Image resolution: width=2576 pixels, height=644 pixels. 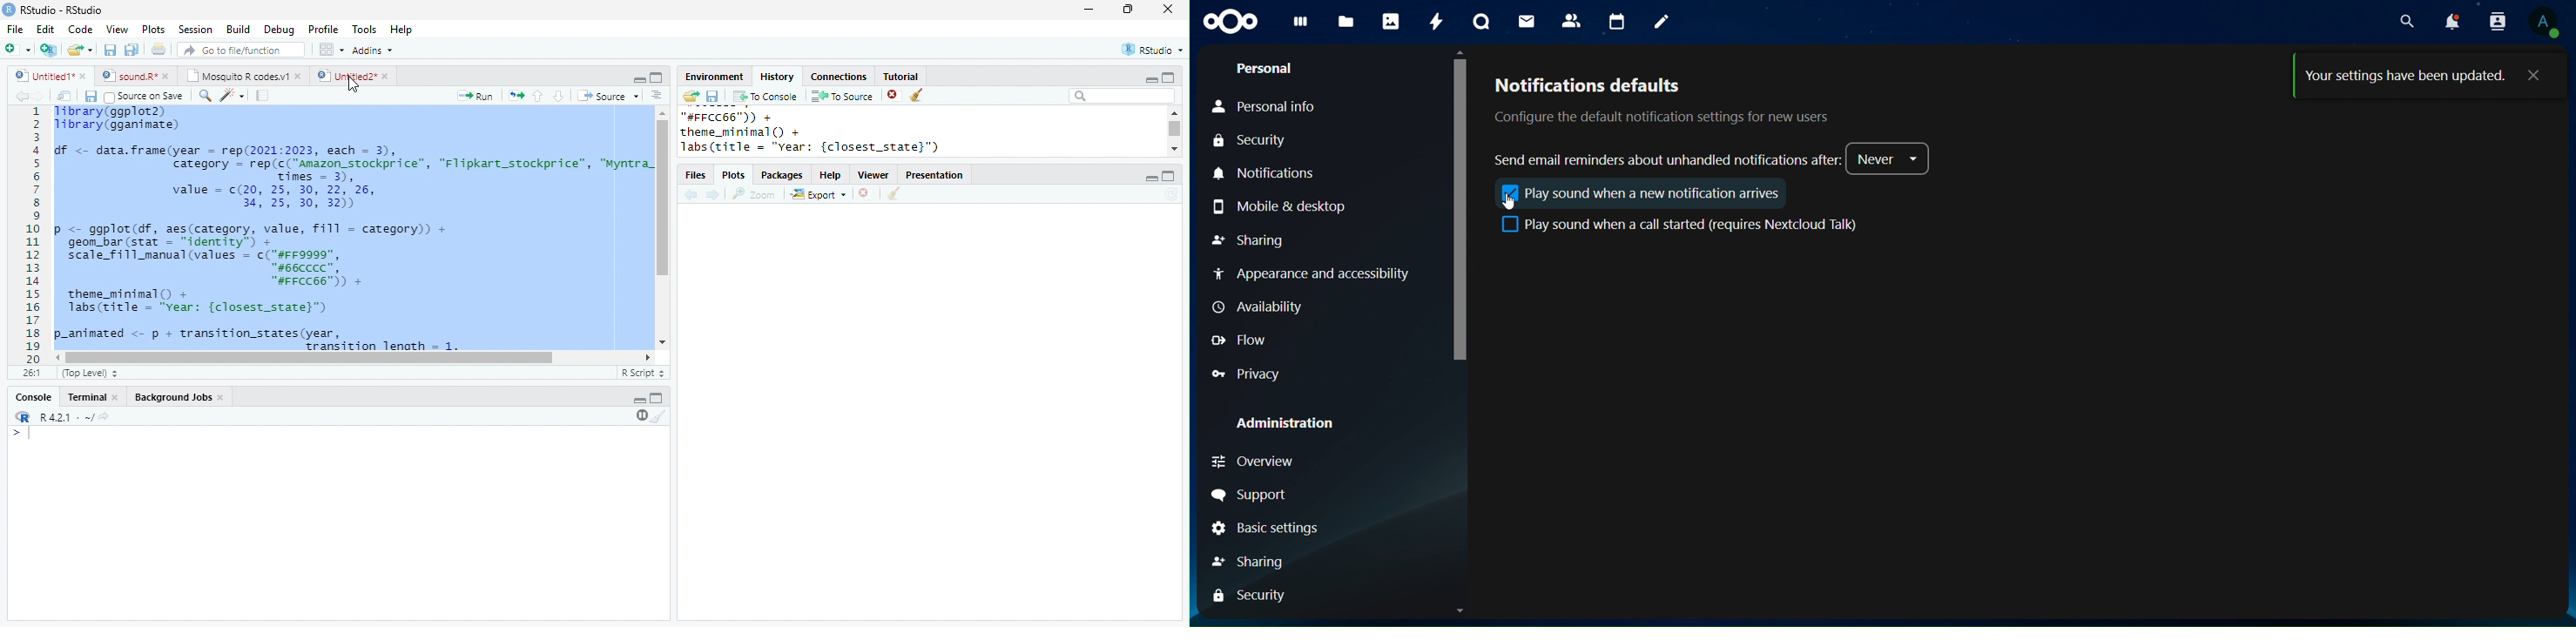 I want to click on forward, so click(x=37, y=96).